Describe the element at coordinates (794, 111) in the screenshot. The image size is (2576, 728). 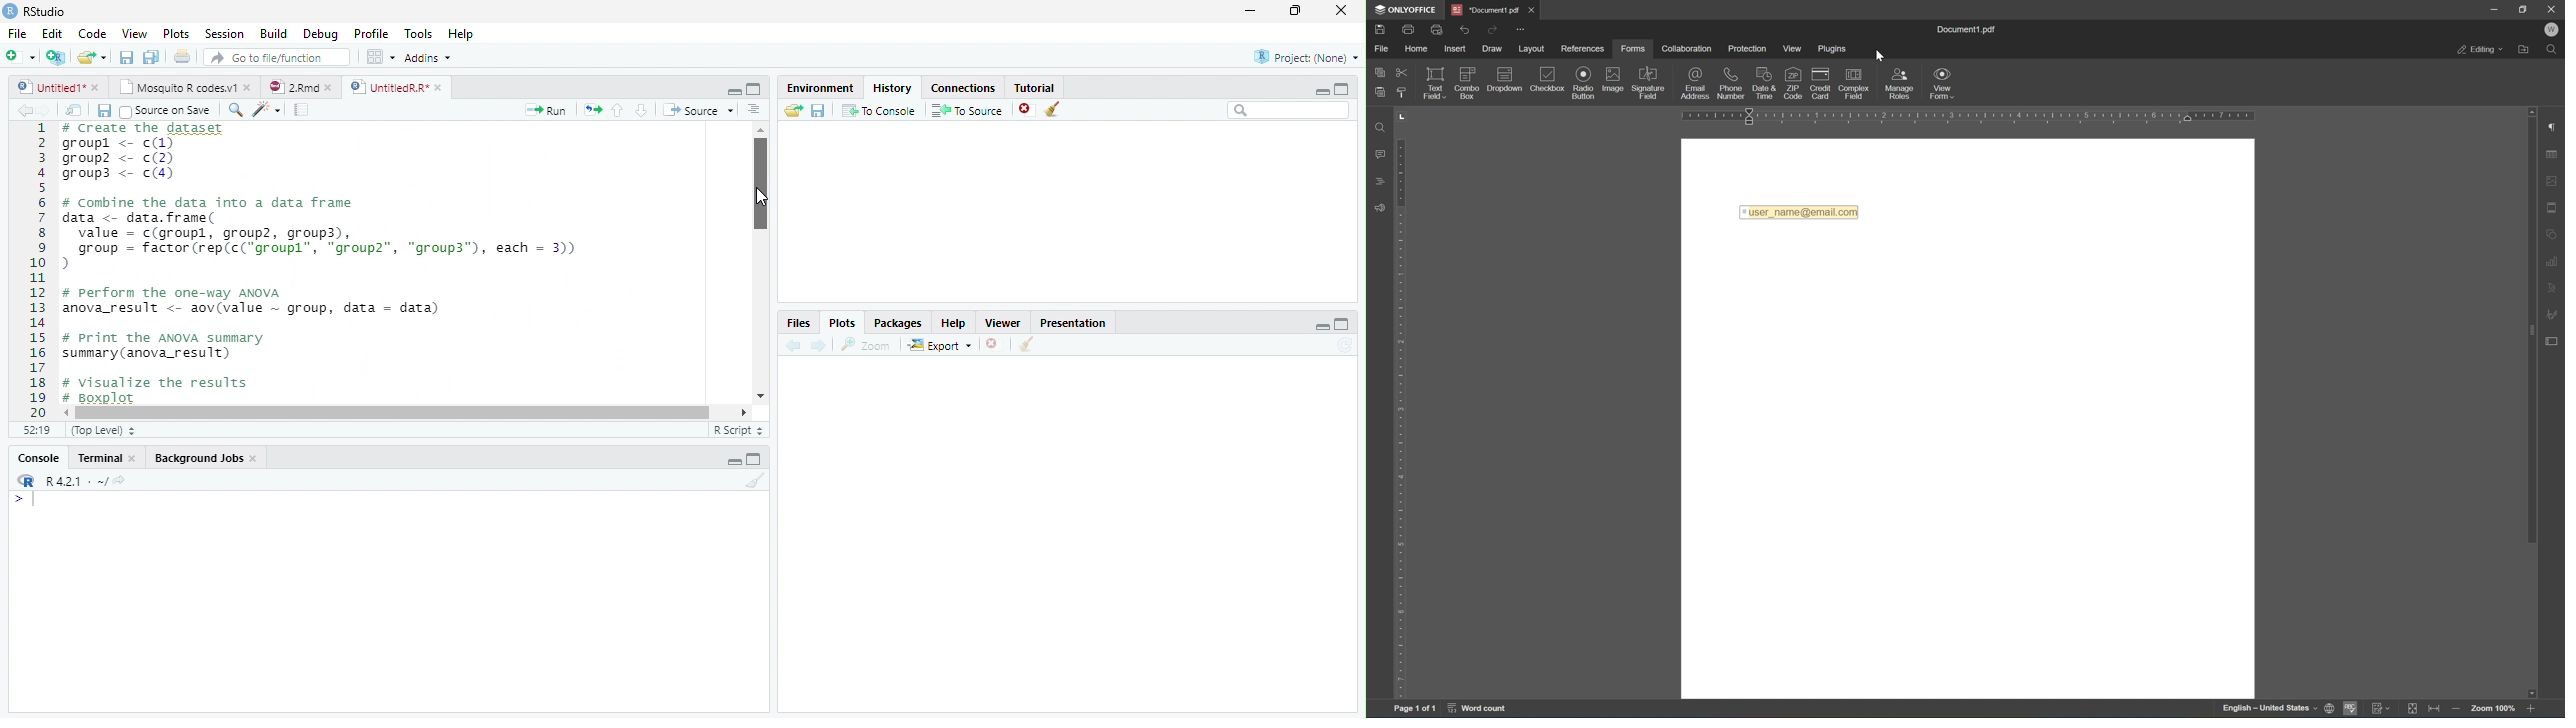
I see `Load Workspace` at that location.